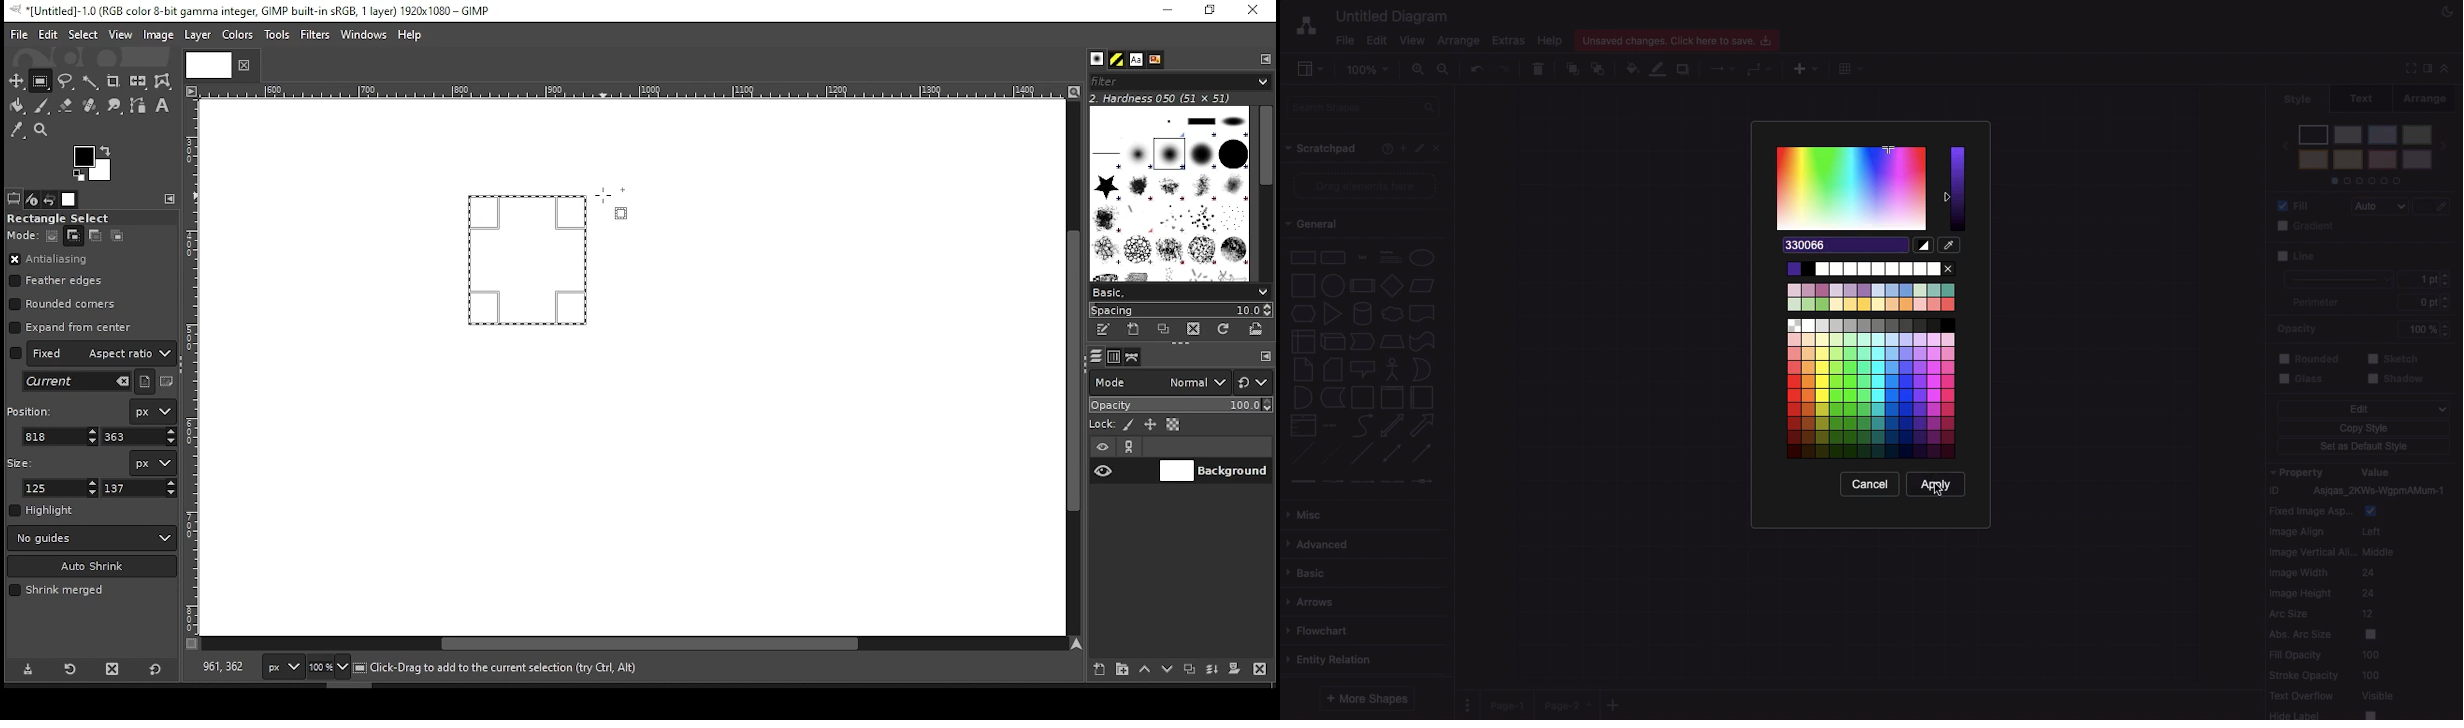  I want to click on process, so click(1361, 286).